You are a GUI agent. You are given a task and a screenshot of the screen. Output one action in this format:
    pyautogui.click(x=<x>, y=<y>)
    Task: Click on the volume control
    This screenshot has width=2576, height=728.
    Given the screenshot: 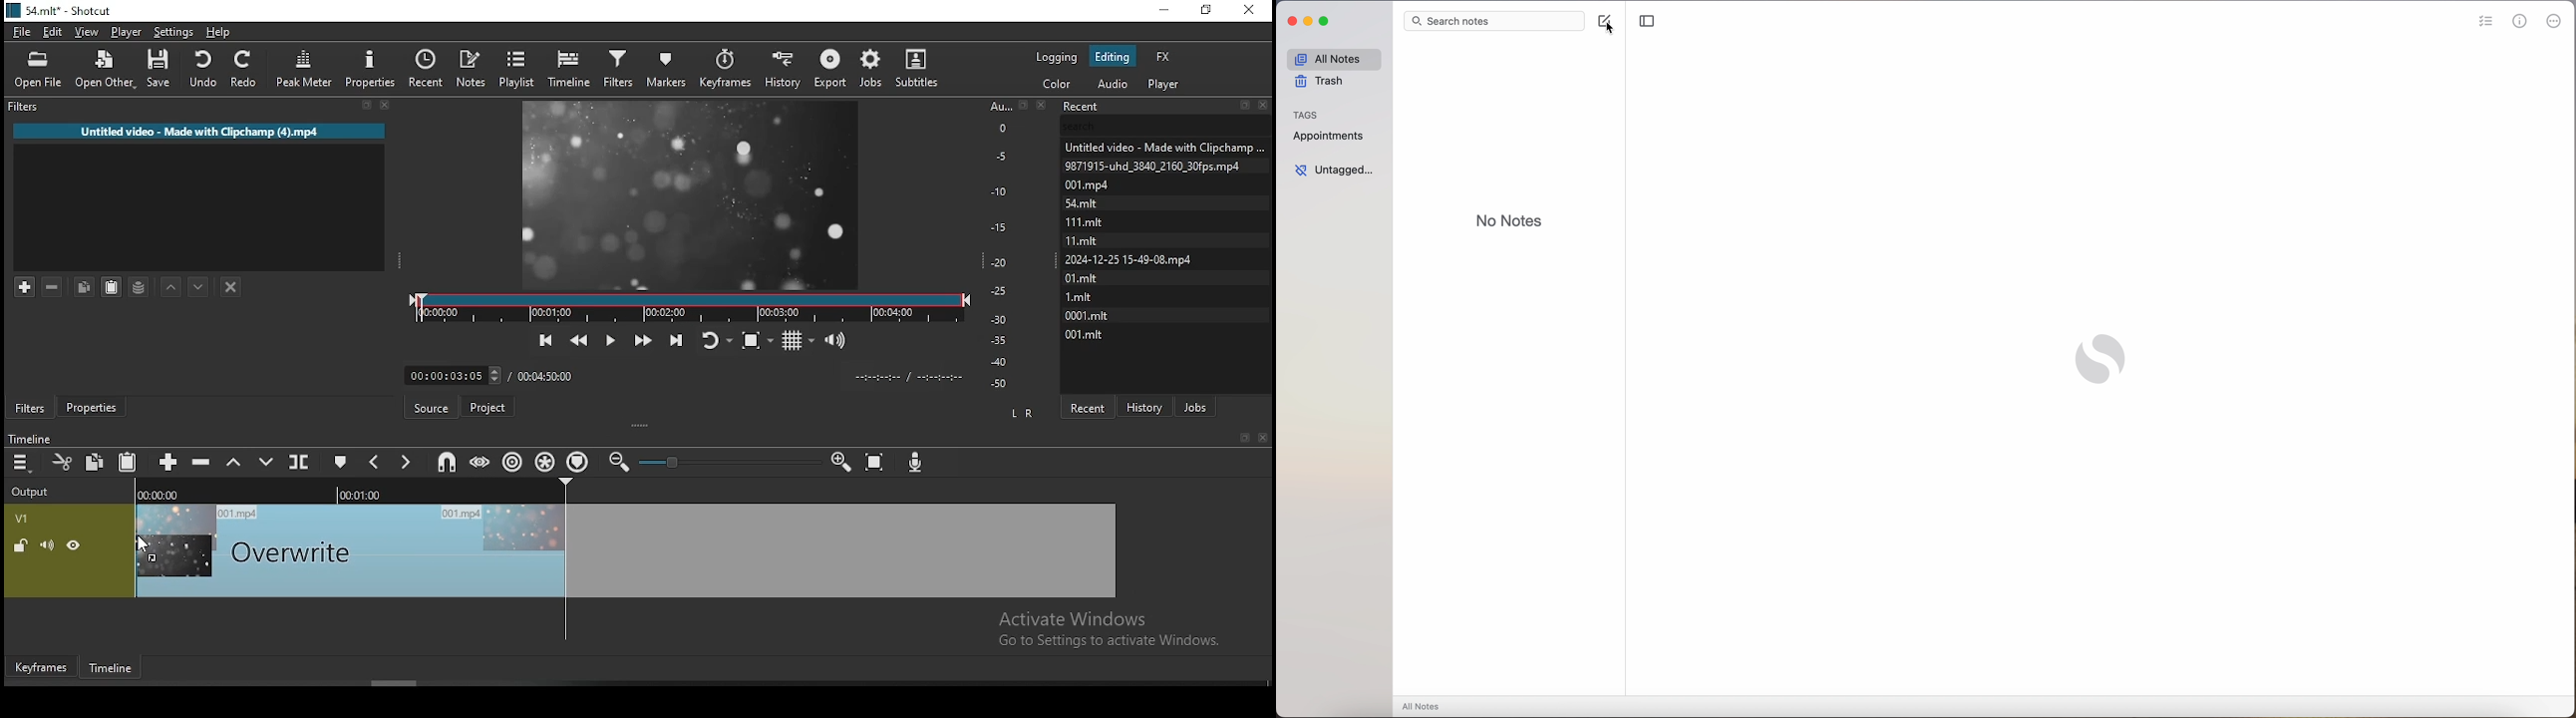 What is the action you would take?
    pyautogui.click(x=837, y=341)
    